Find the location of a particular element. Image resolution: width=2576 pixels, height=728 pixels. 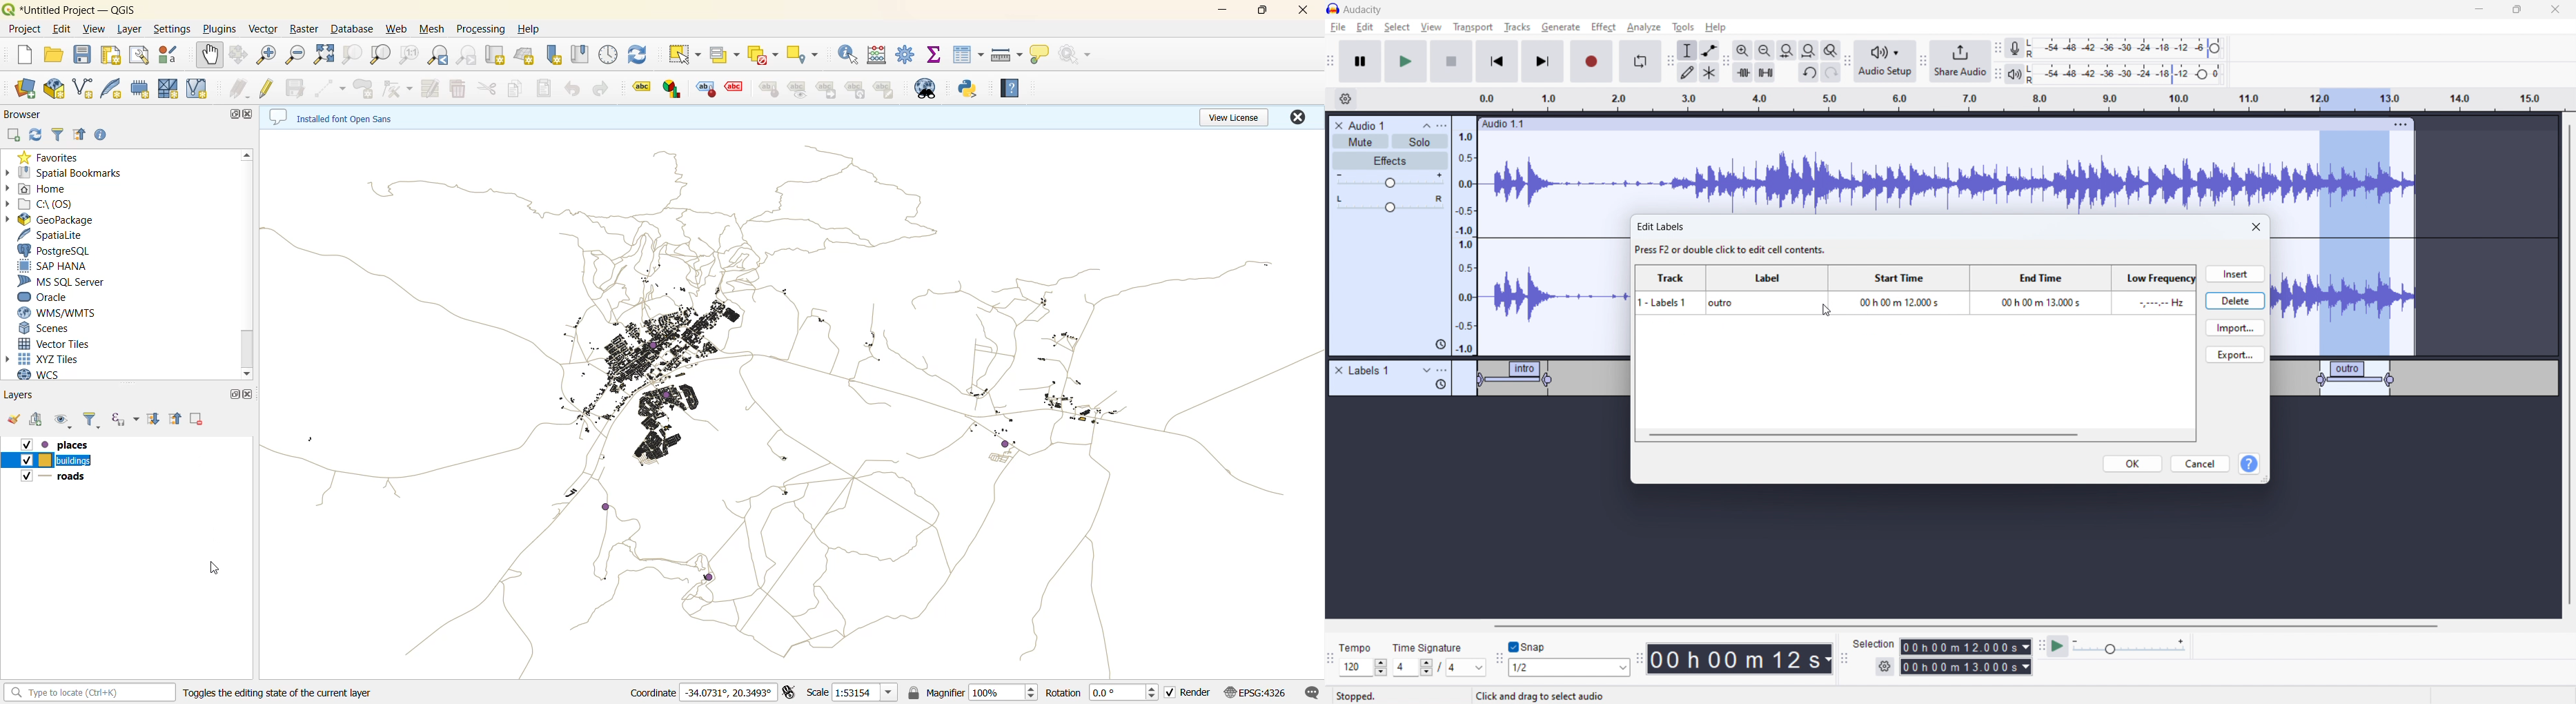

effect is located at coordinates (734, 90).